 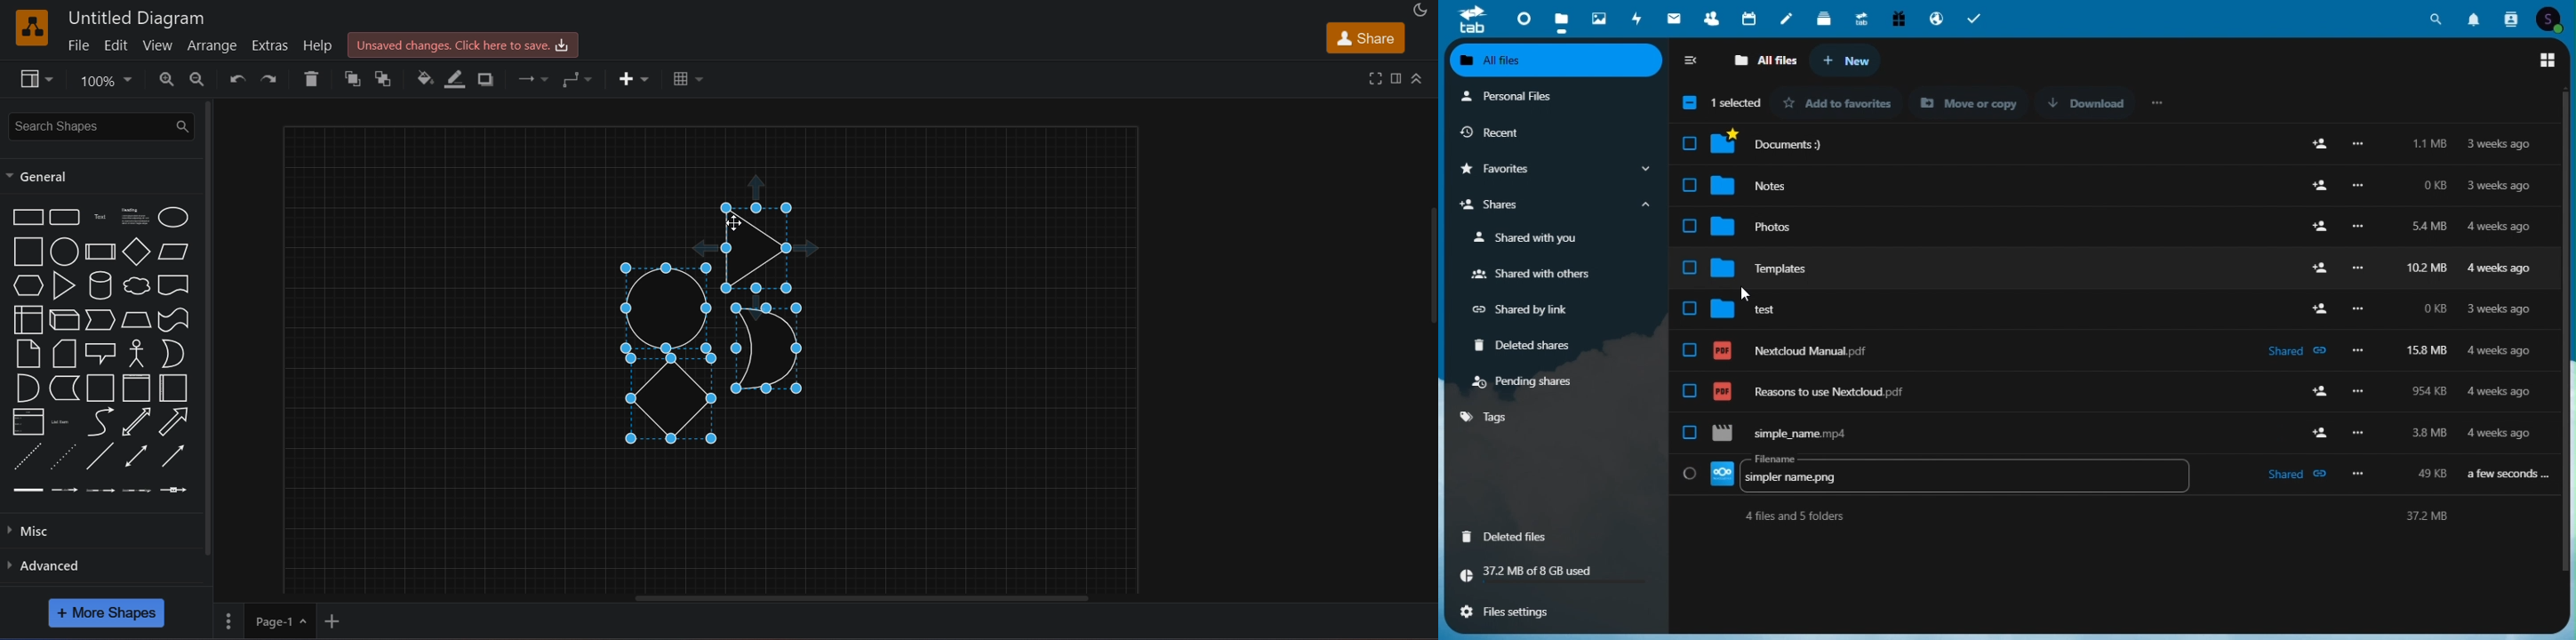 I want to click on container, so click(x=98, y=387).